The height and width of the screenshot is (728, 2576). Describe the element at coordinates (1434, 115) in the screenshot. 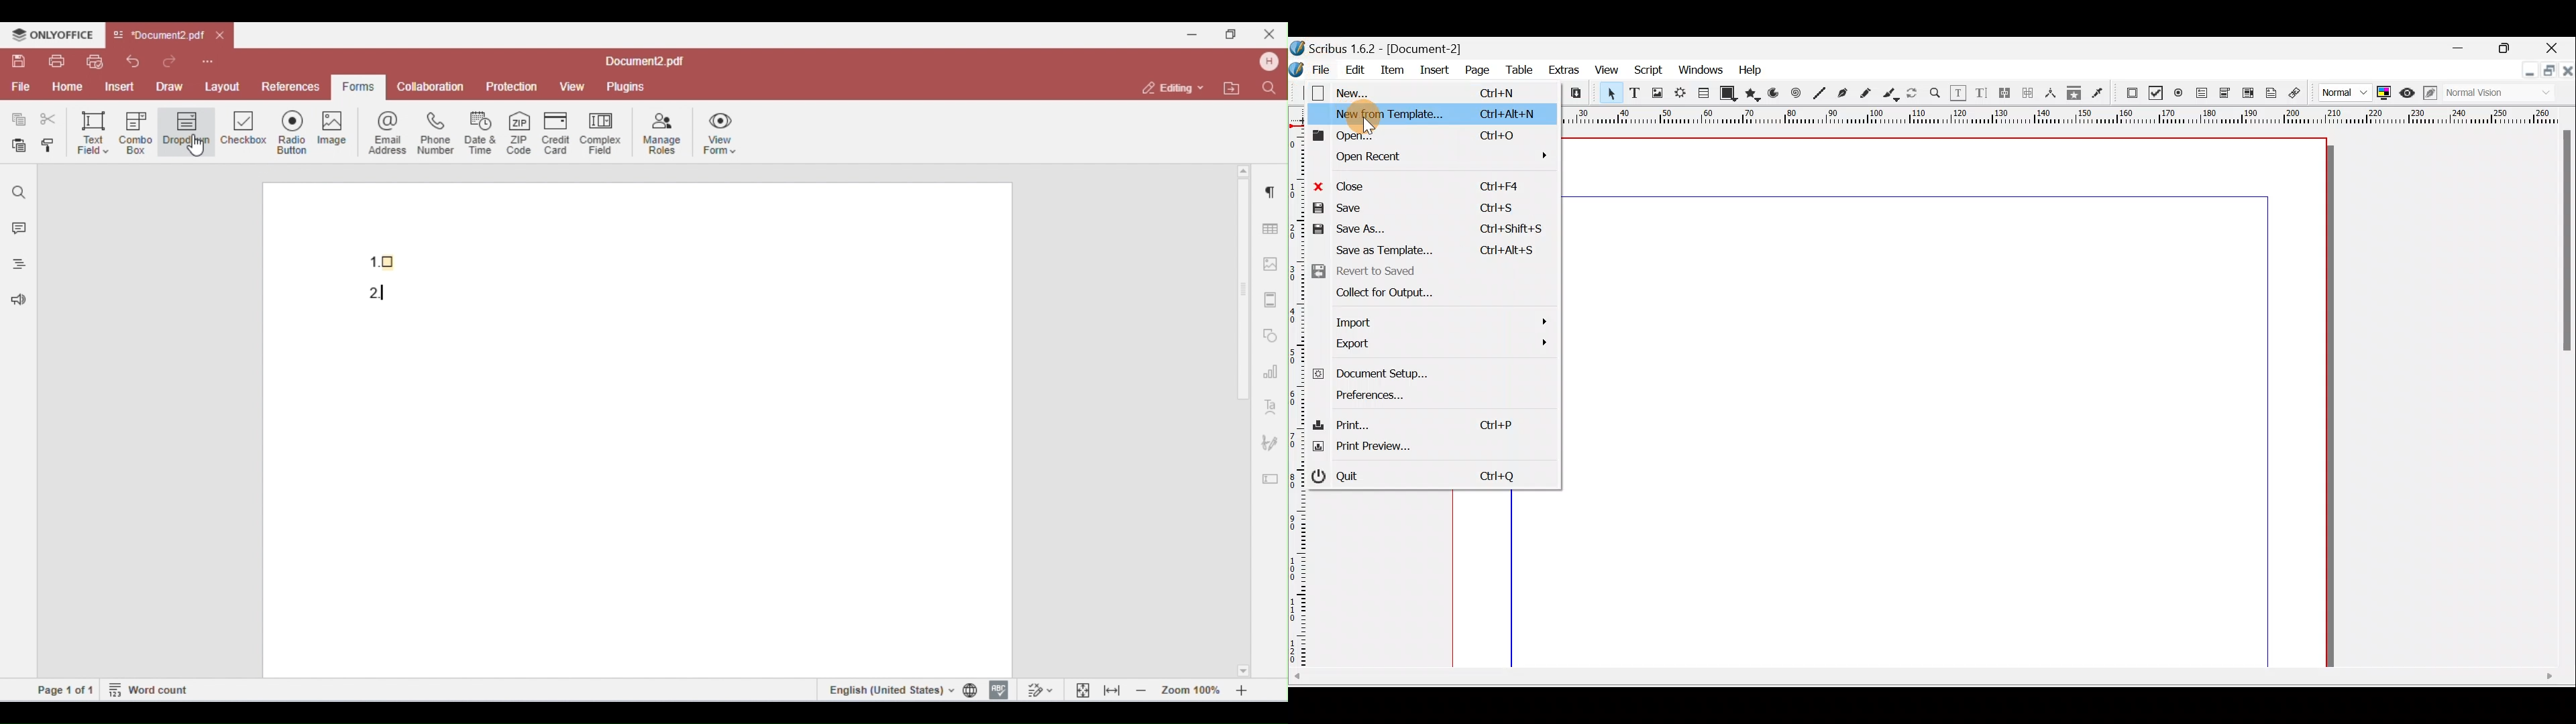

I see `New from template` at that location.